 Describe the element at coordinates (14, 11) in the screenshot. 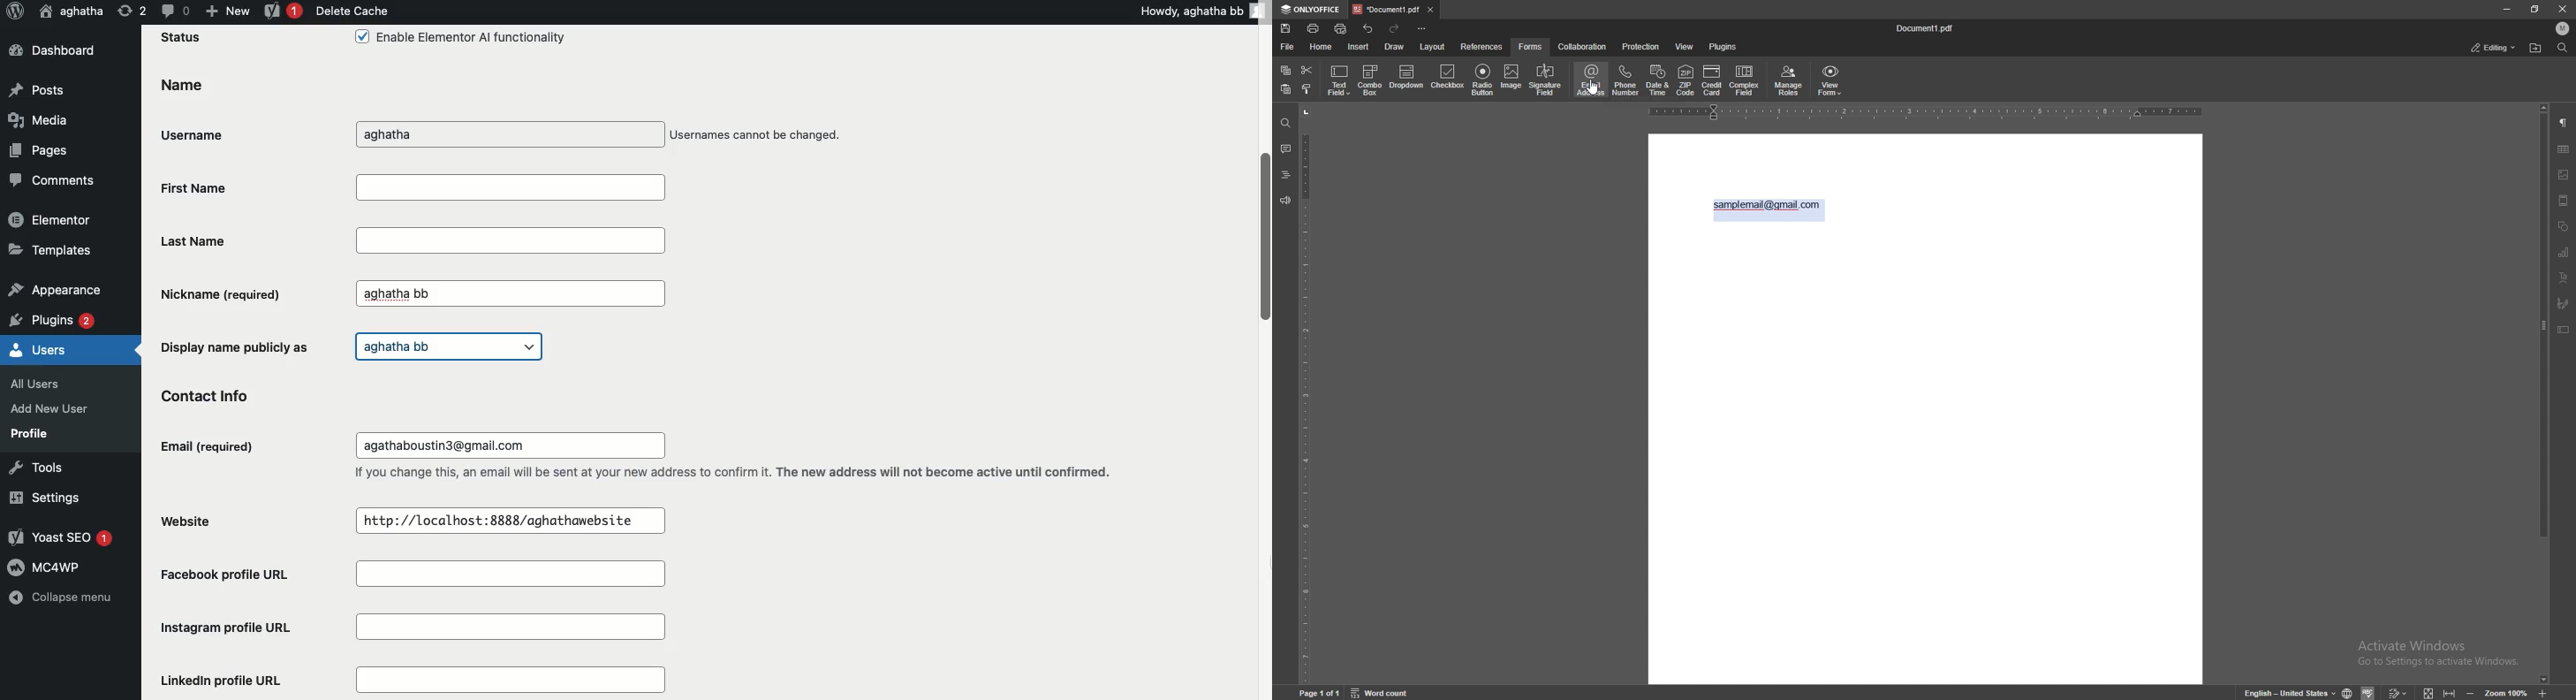

I see `Logo` at that location.